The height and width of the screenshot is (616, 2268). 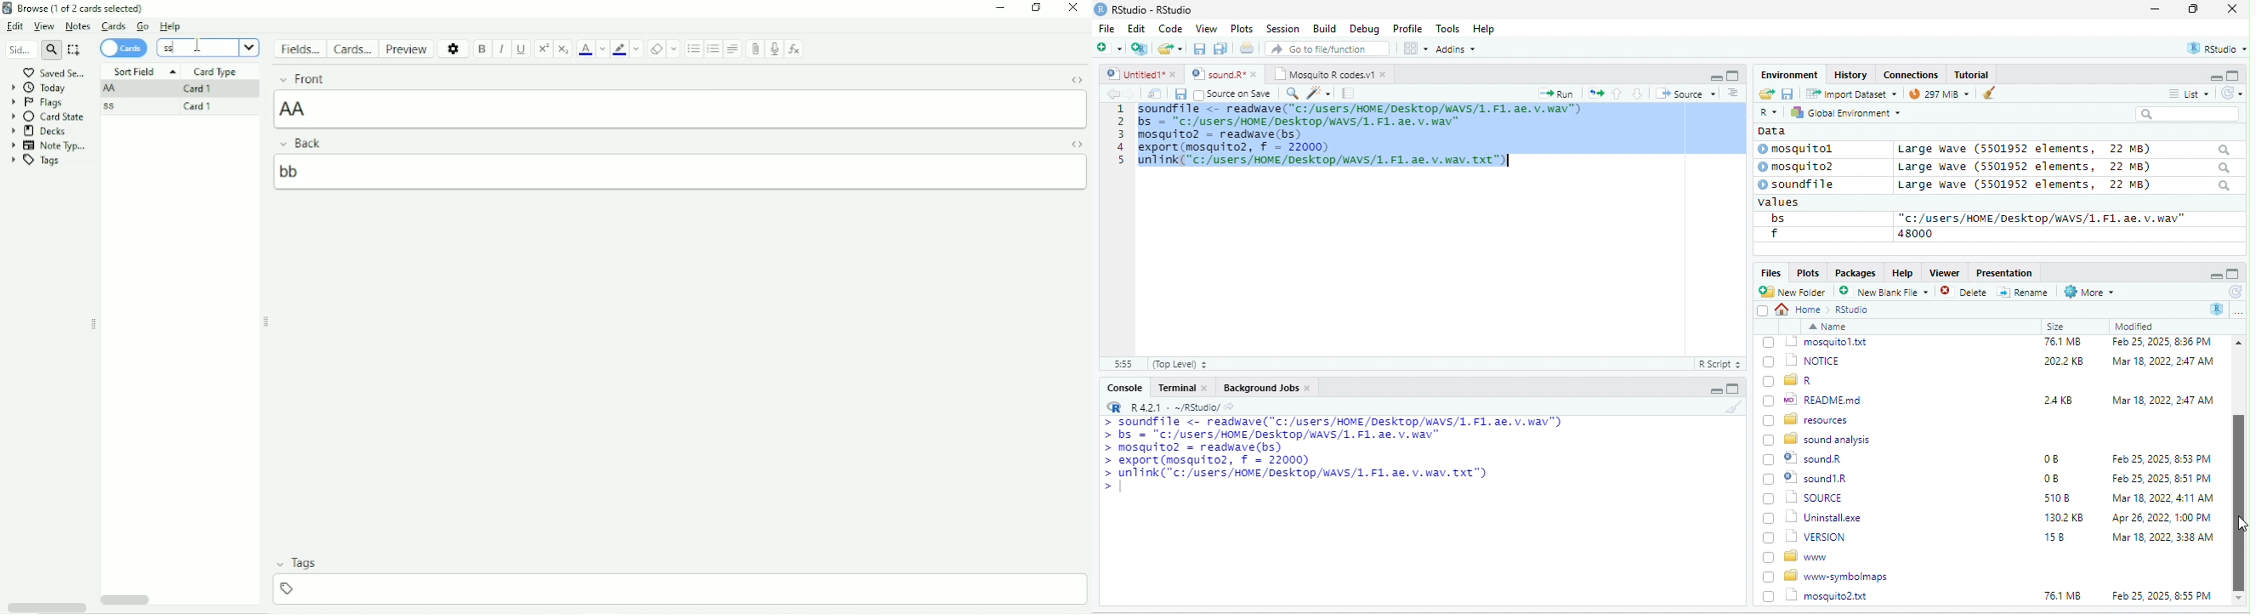 I want to click on Tags, so click(x=679, y=564).